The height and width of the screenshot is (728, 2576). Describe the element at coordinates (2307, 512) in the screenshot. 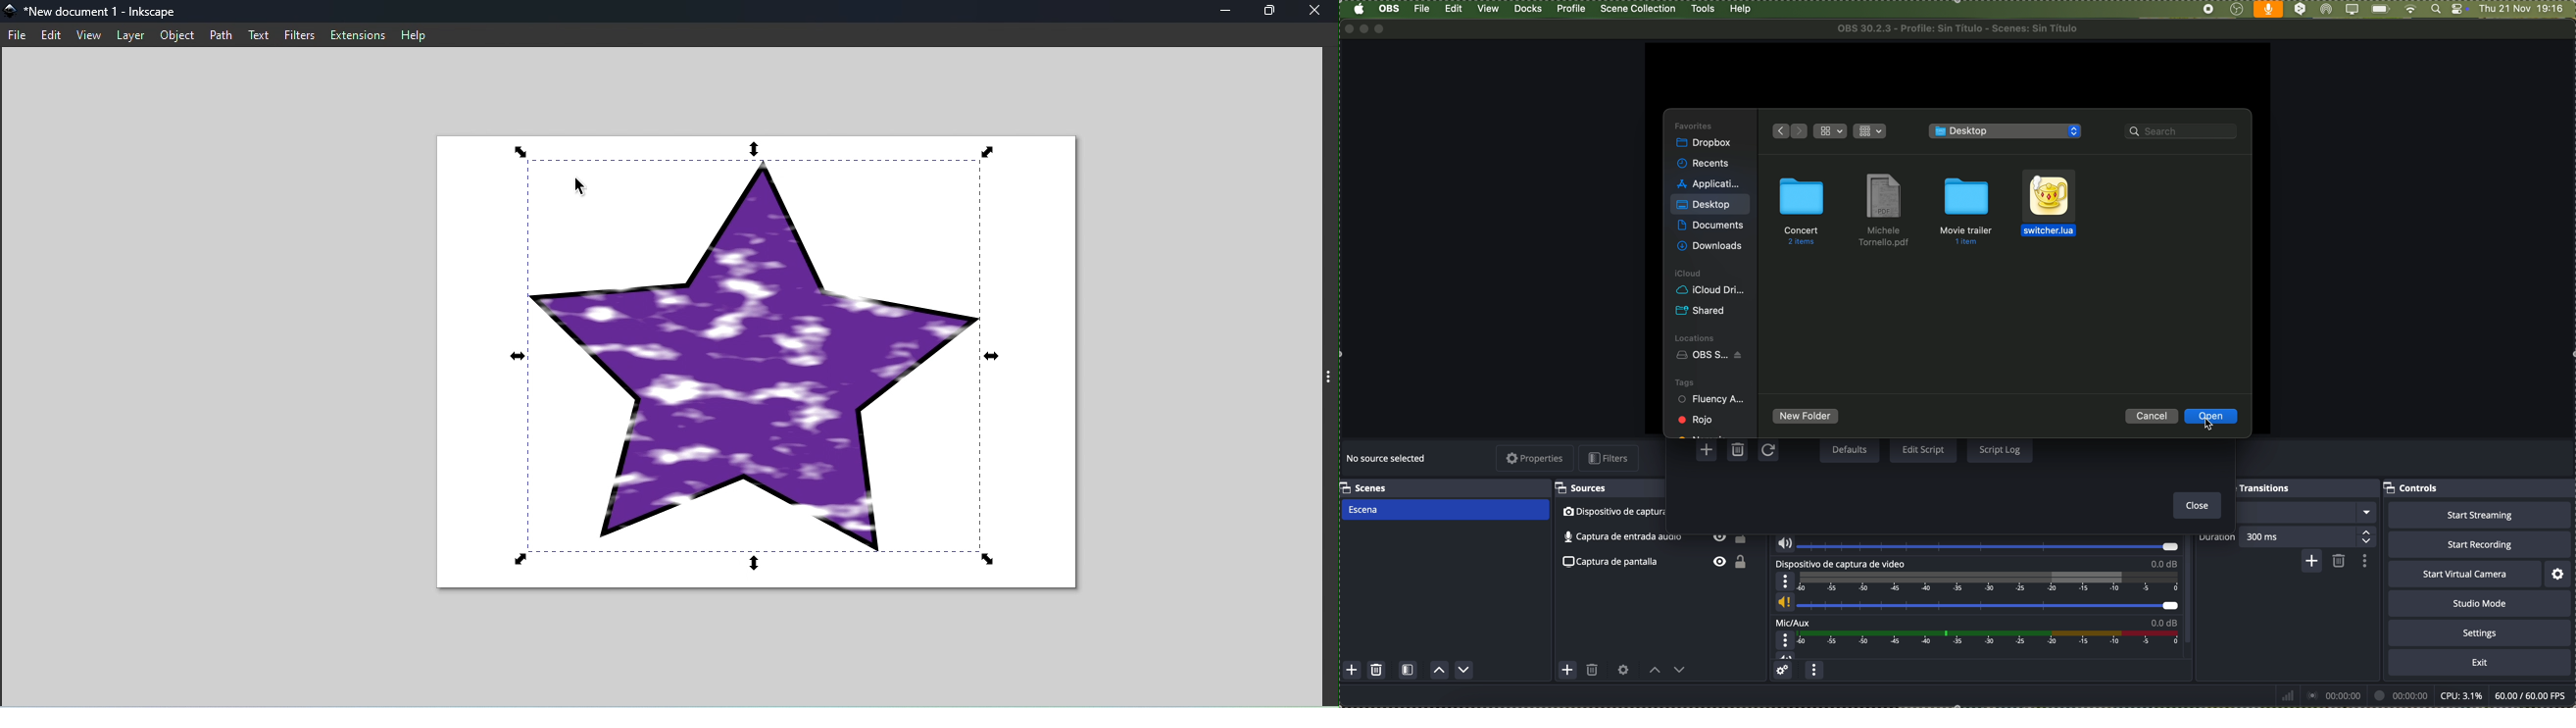

I see `fade` at that location.